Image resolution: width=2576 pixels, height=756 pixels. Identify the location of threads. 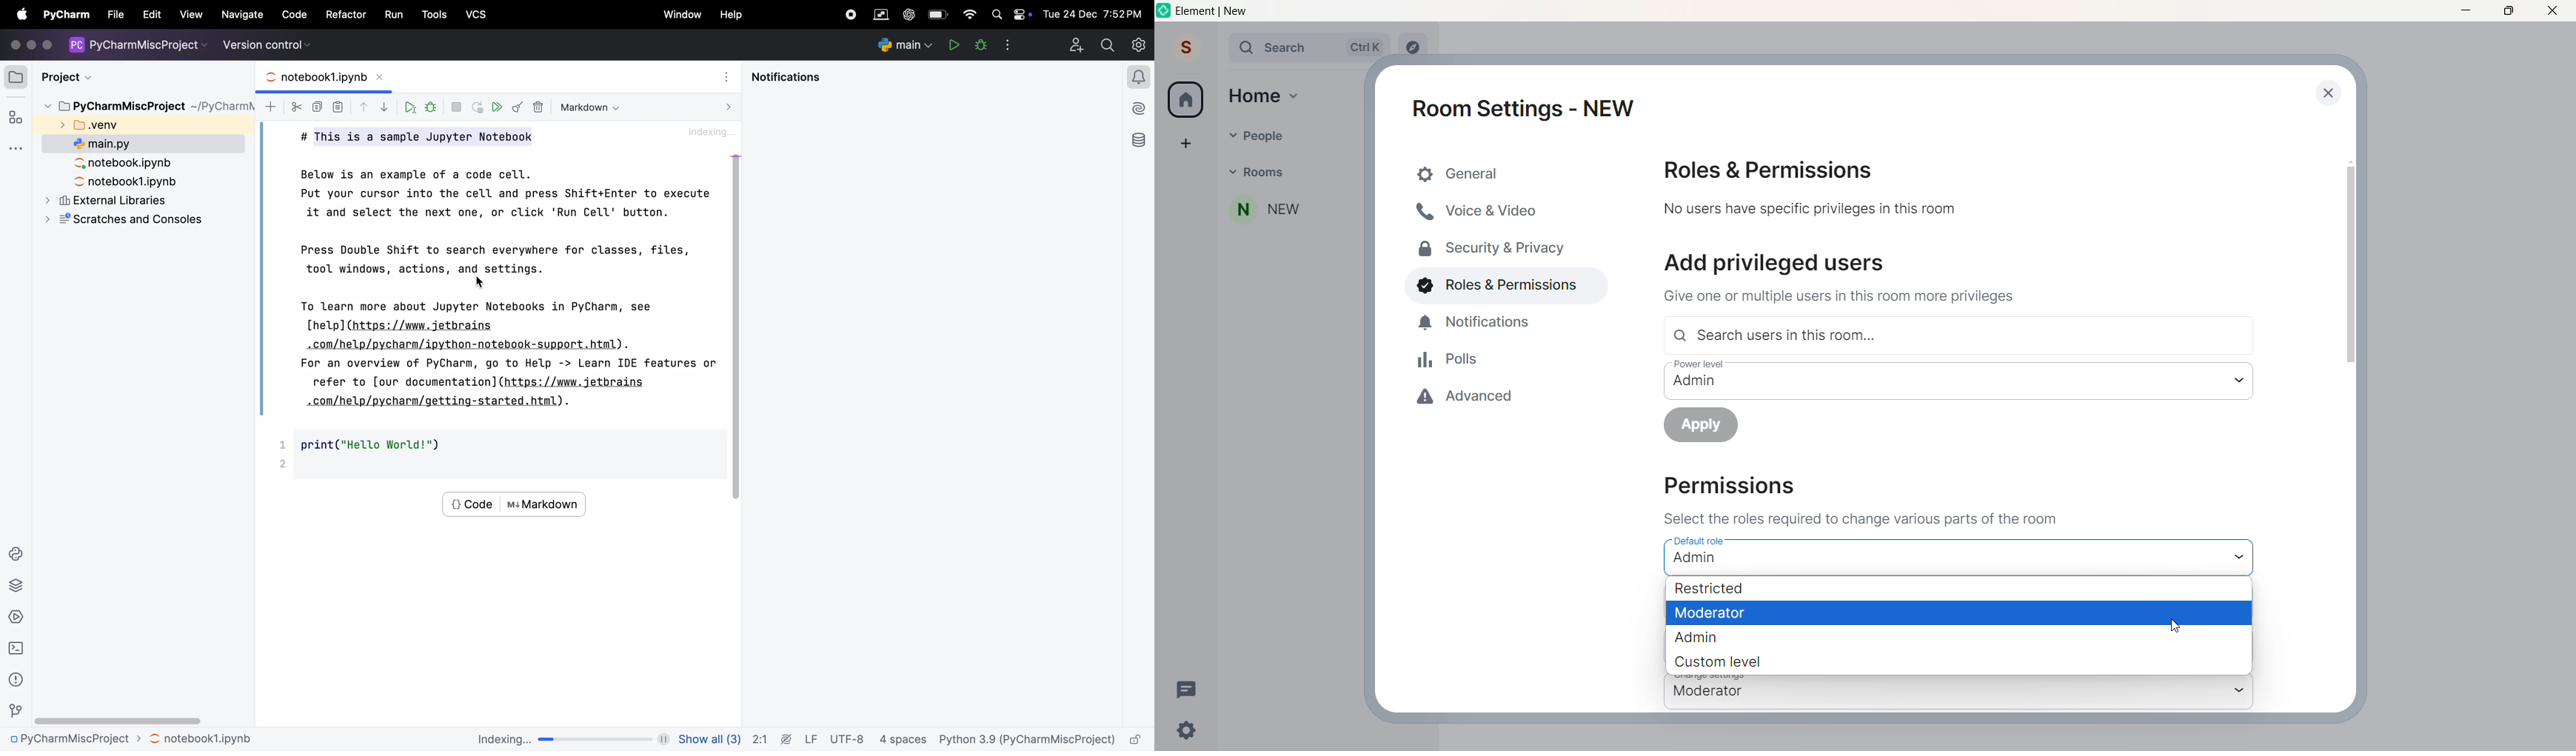
(1191, 692).